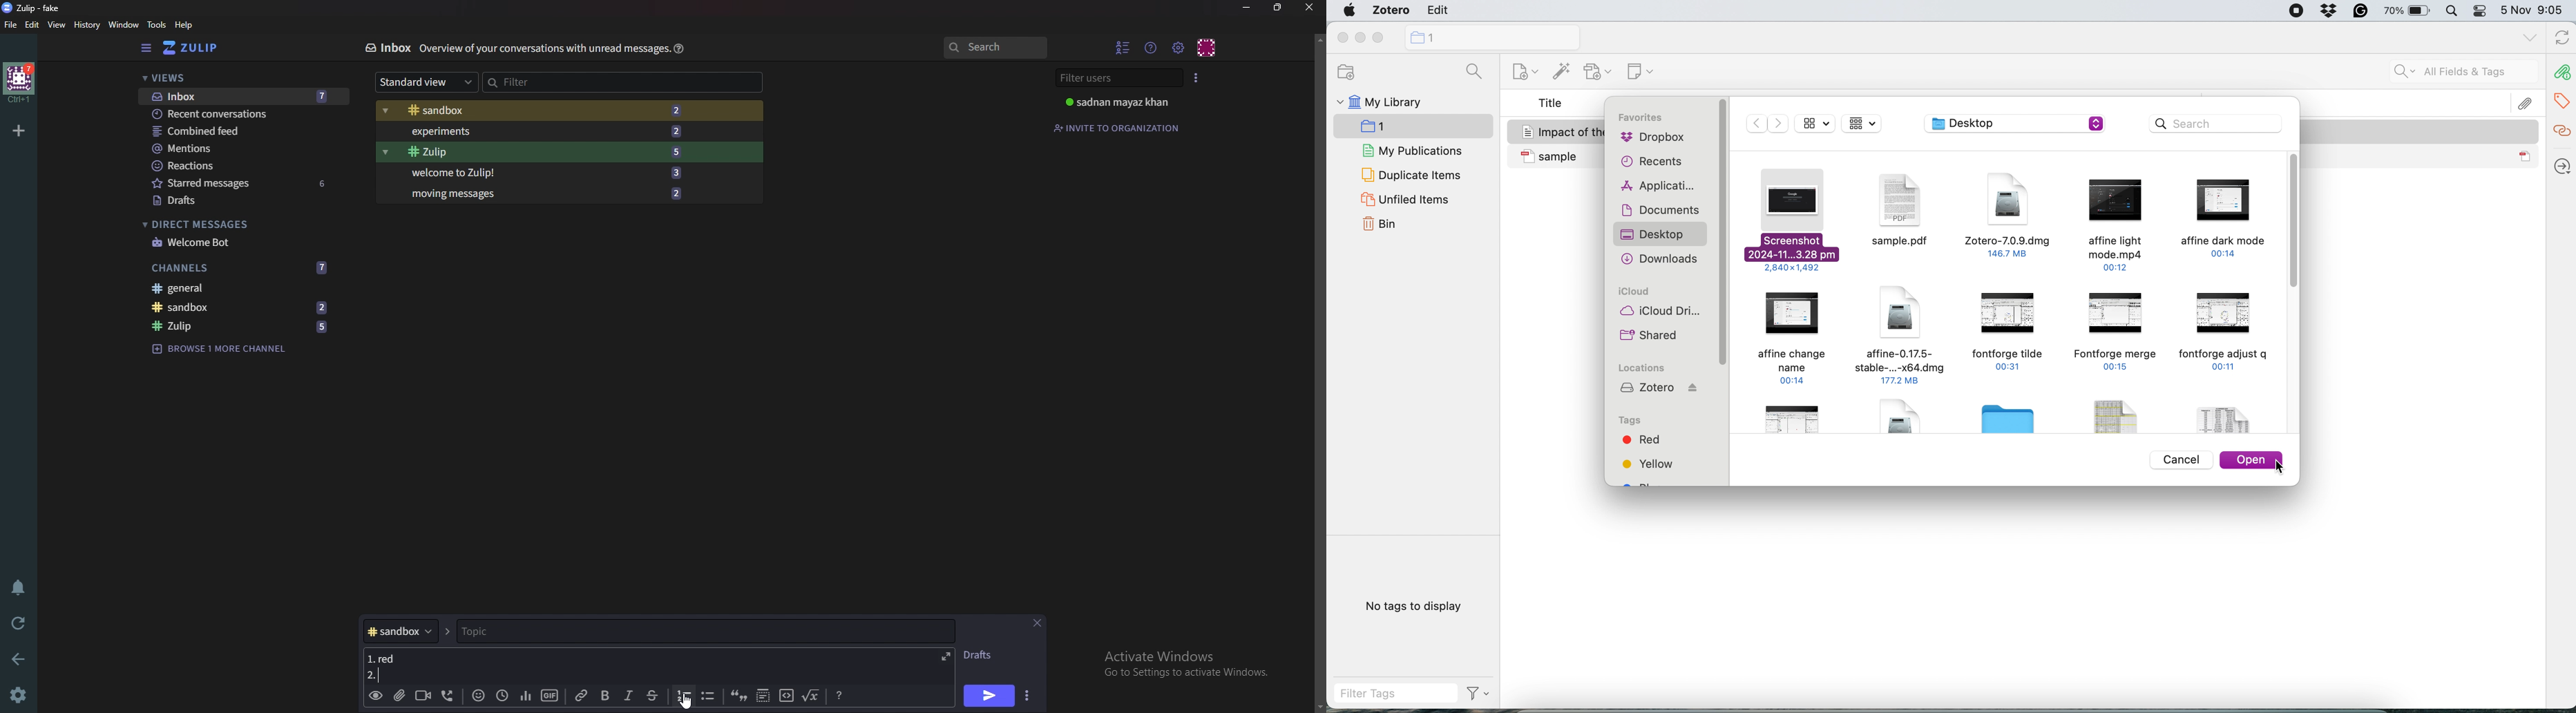 This screenshot has height=728, width=2576. I want to click on Views, so click(236, 79).